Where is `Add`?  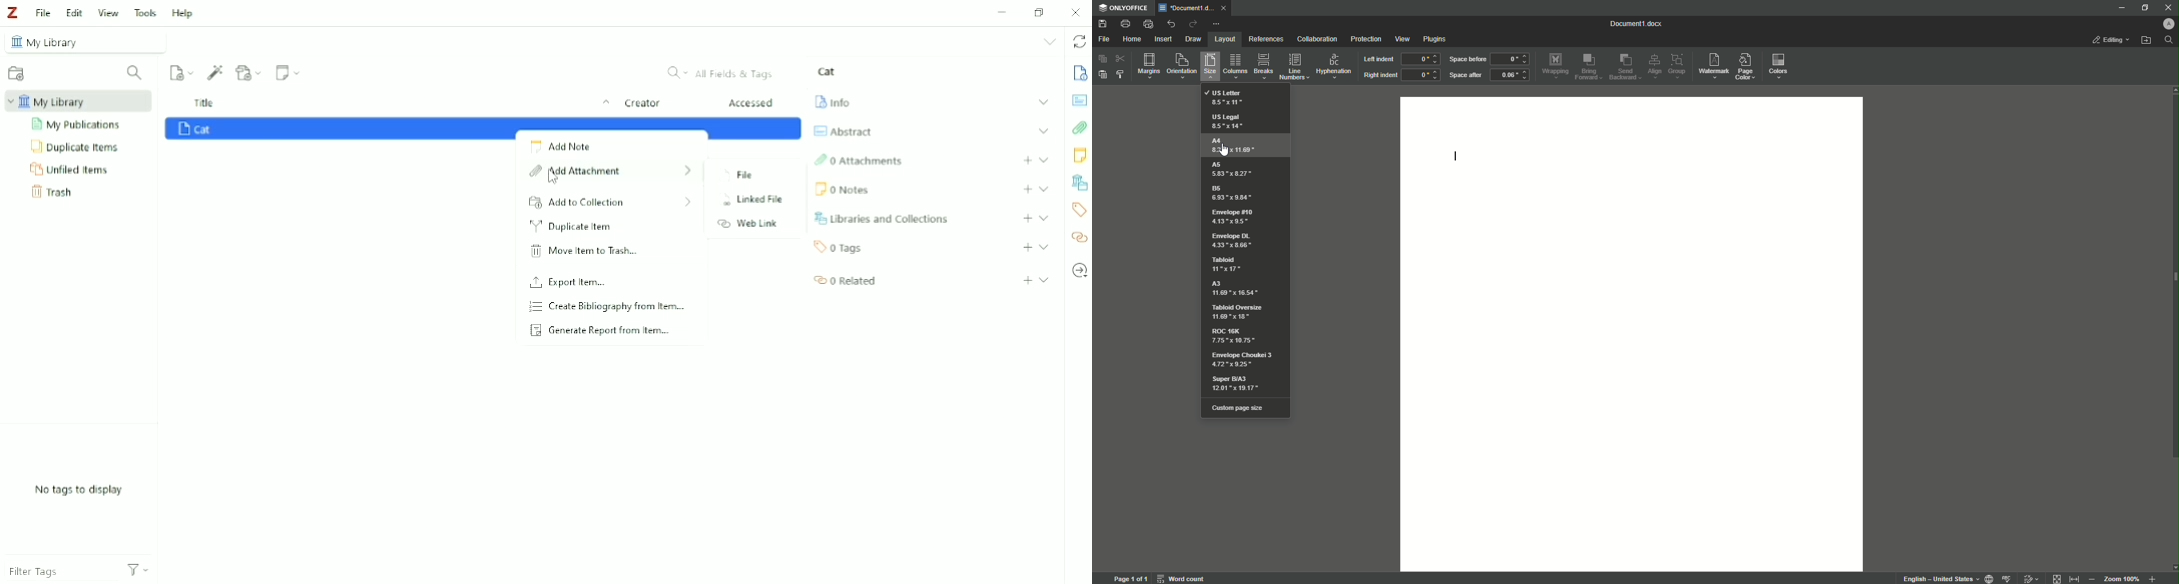 Add is located at coordinates (1028, 281).